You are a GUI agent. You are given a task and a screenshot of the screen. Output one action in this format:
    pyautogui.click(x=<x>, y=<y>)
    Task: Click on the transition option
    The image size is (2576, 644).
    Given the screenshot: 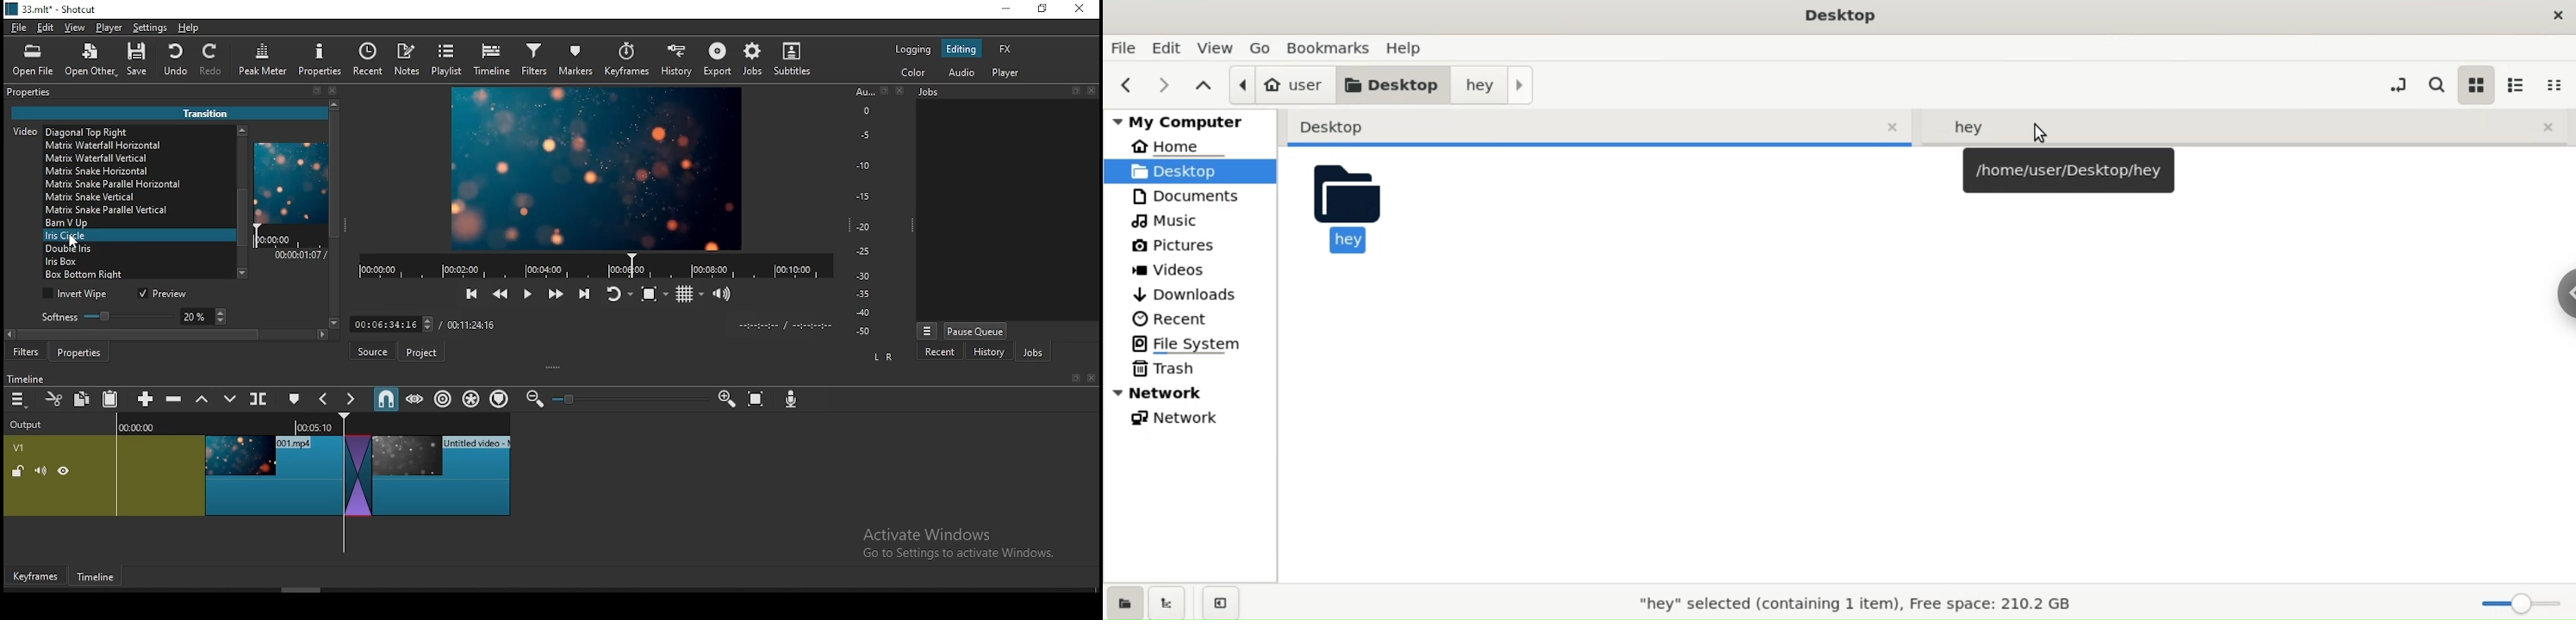 What is the action you would take?
    pyautogui.click(x=137, y=184)
    